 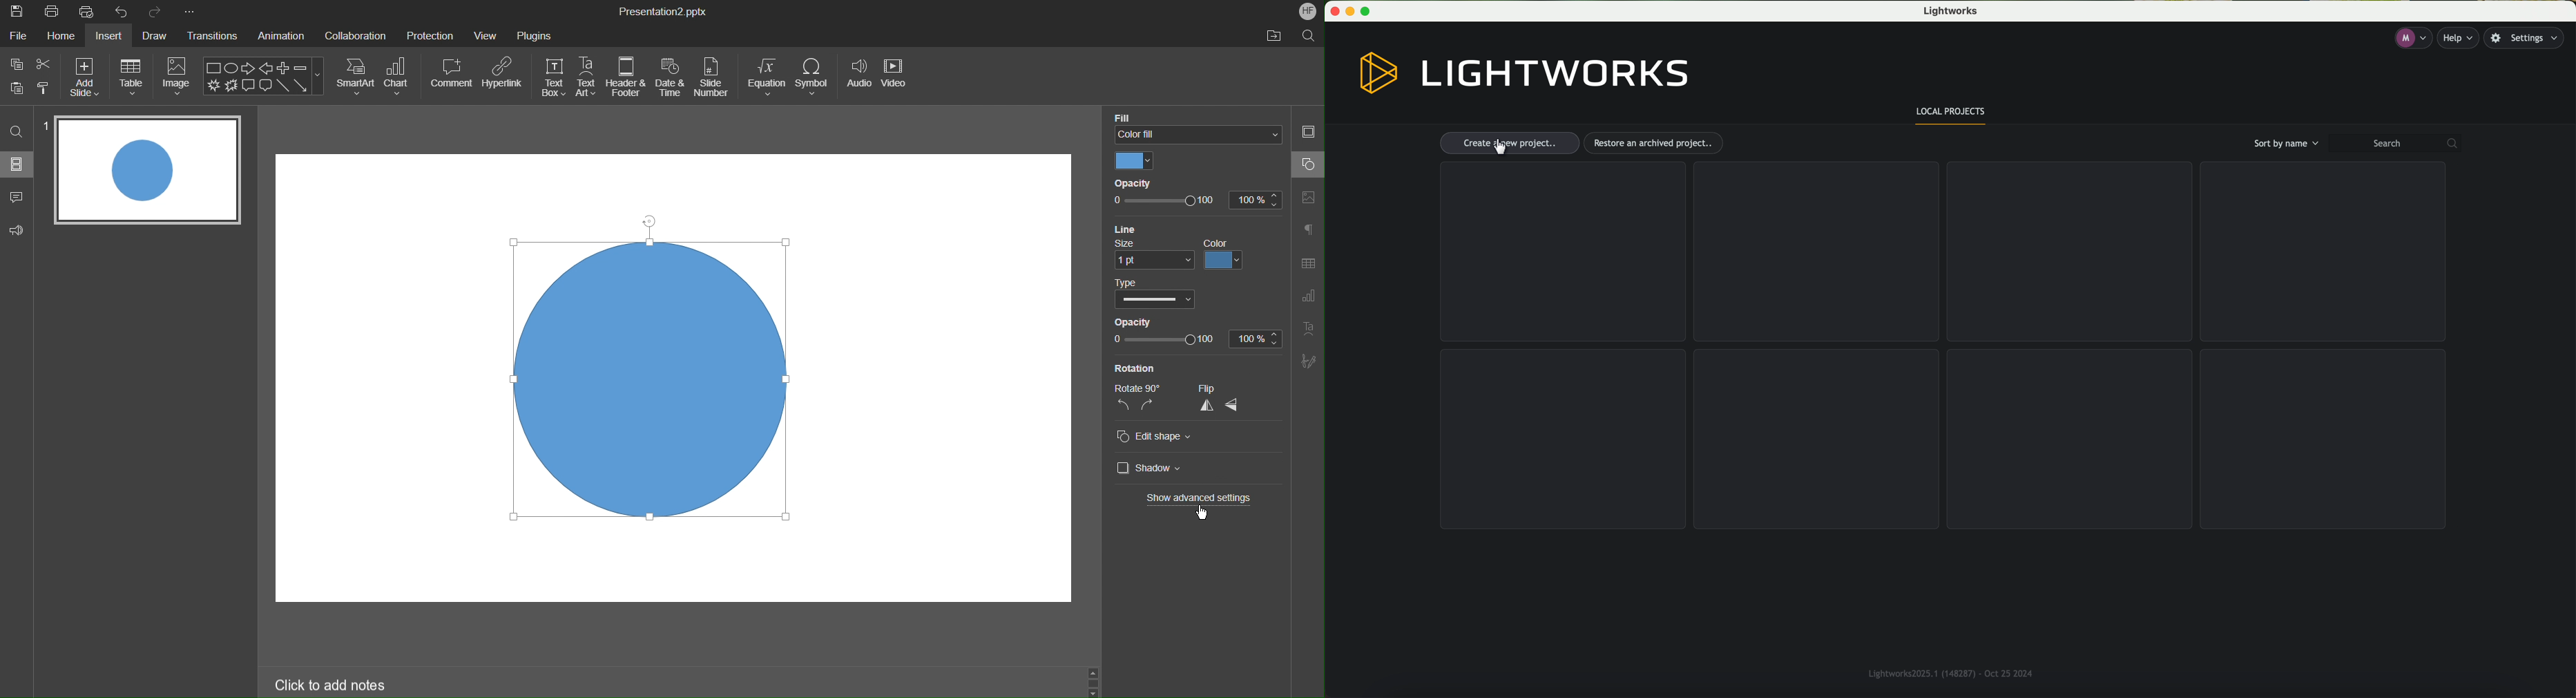 I want to click on Copy, so click(x=15, y=64).